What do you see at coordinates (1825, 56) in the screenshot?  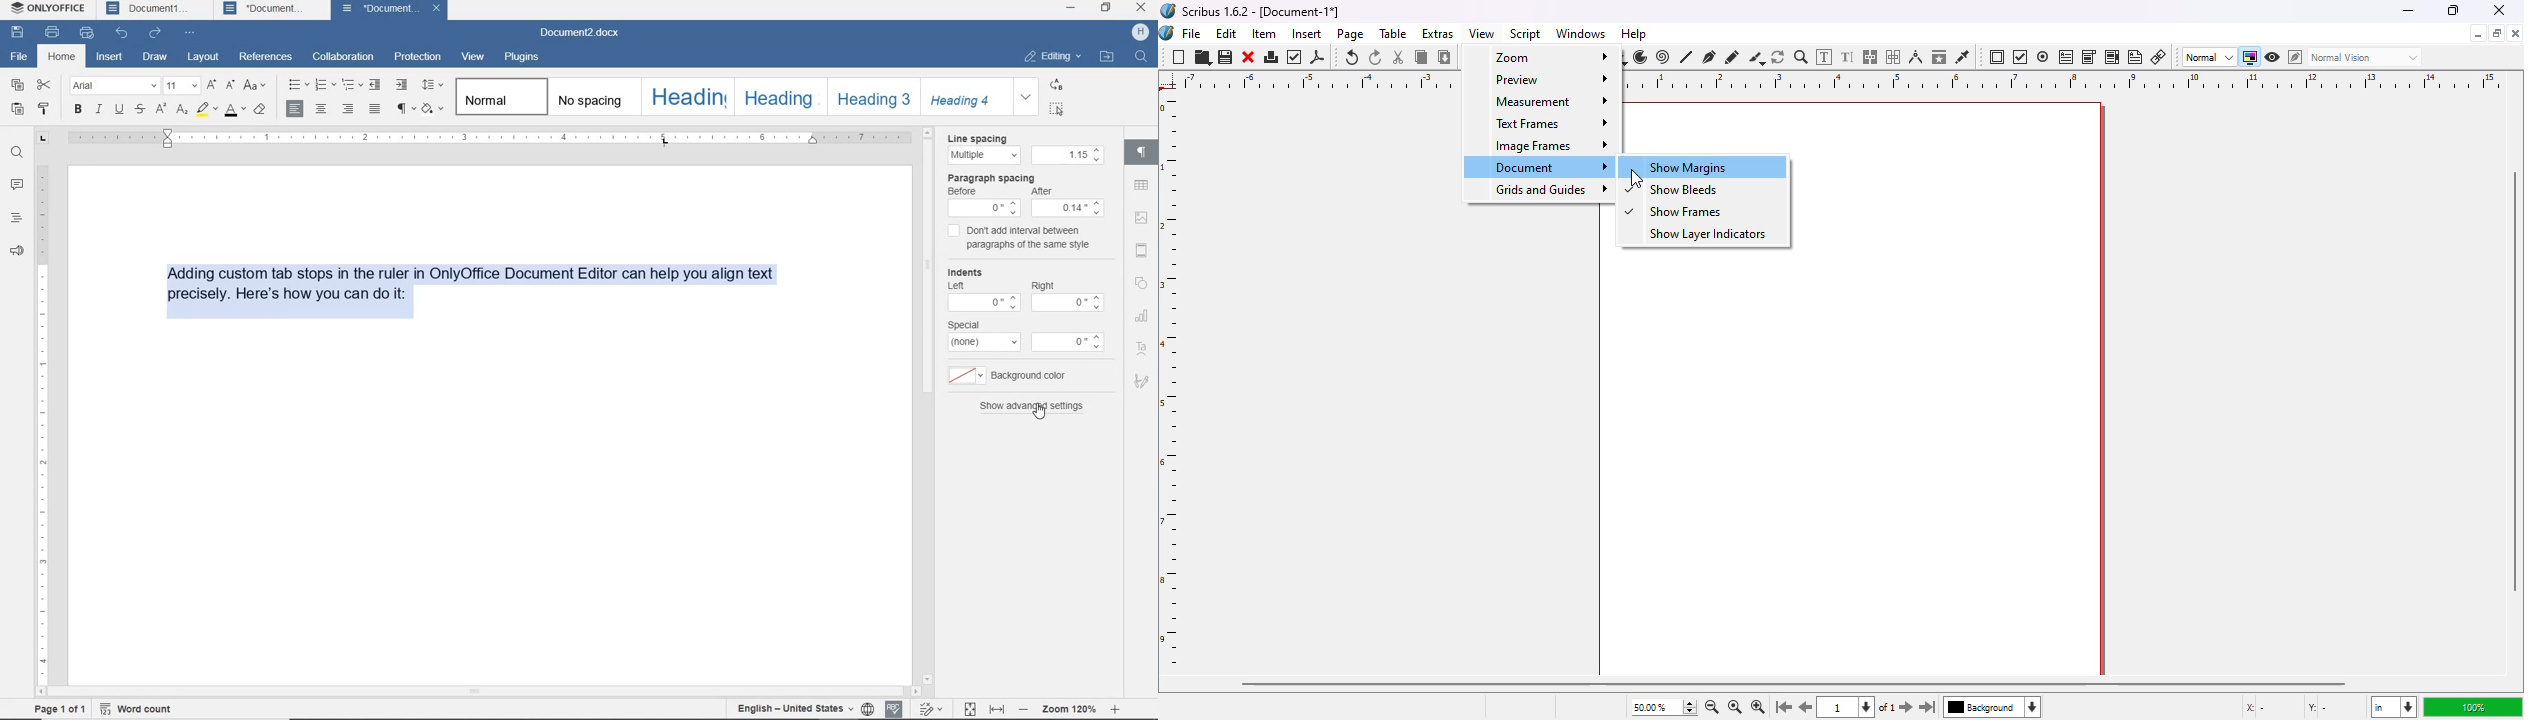 I see `edit contents in frame` at bounding box center [1825, 56].